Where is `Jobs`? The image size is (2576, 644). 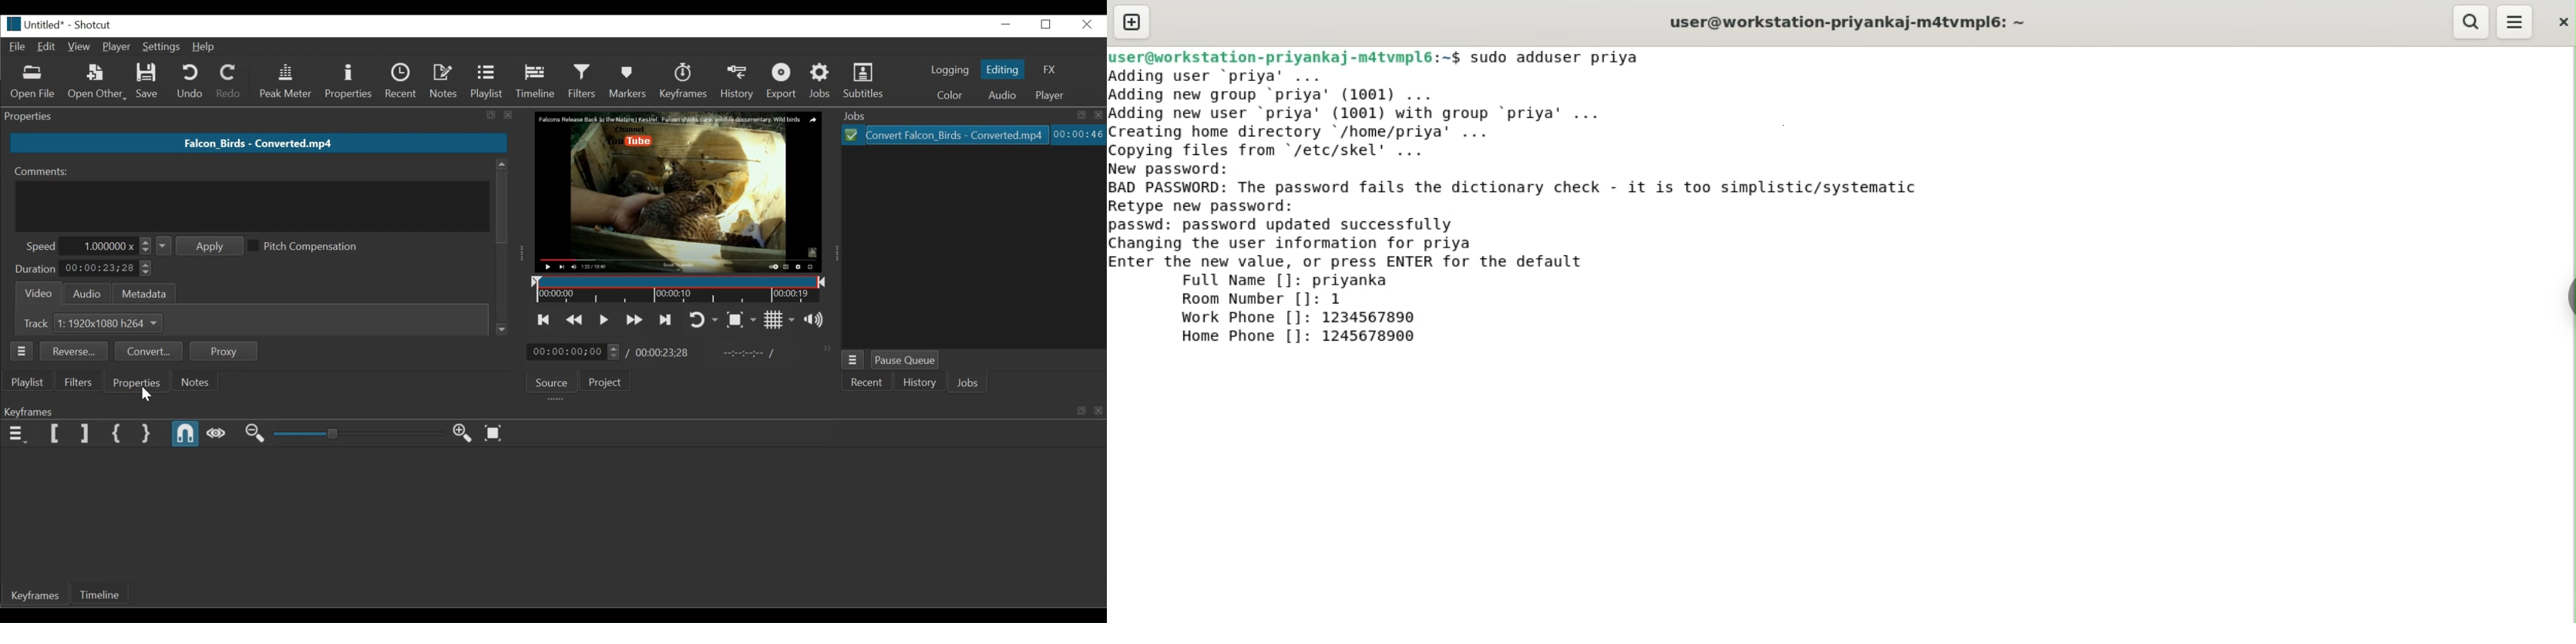
Jobs is located at coordinates (822, 82).